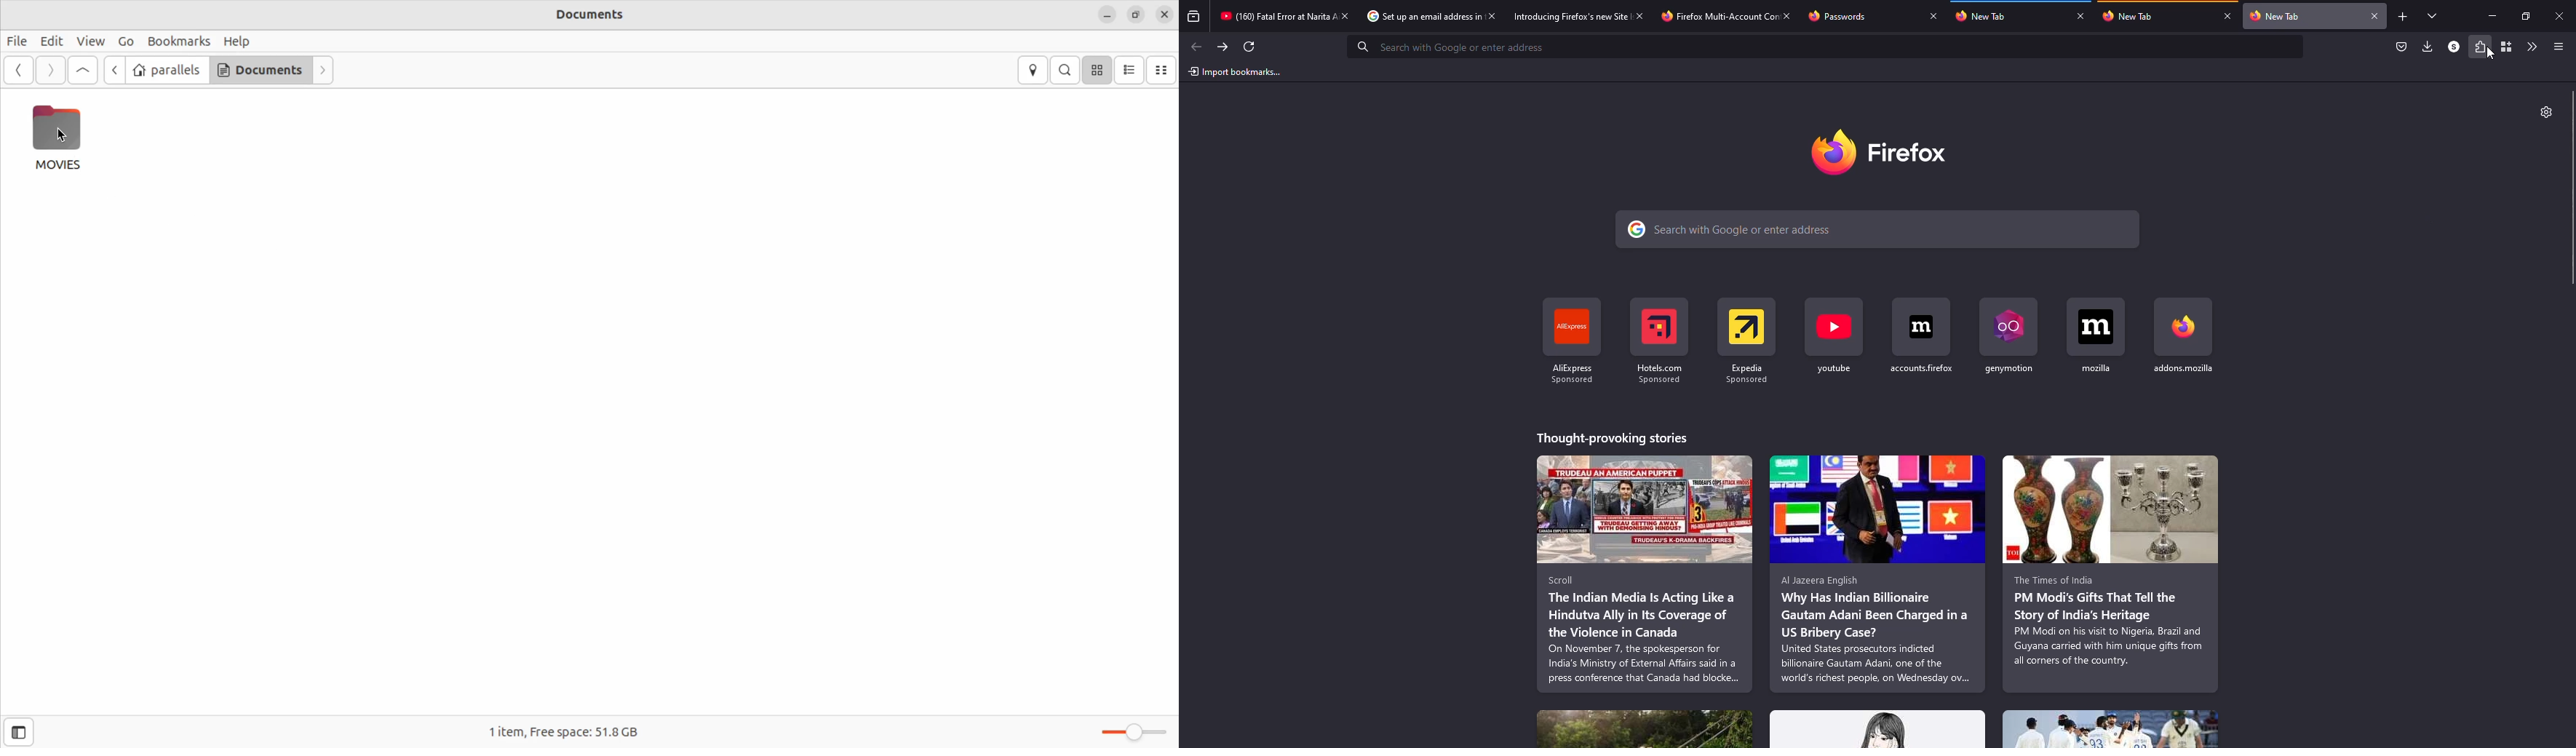  I want to click on shortcut, so click(2094, 346).